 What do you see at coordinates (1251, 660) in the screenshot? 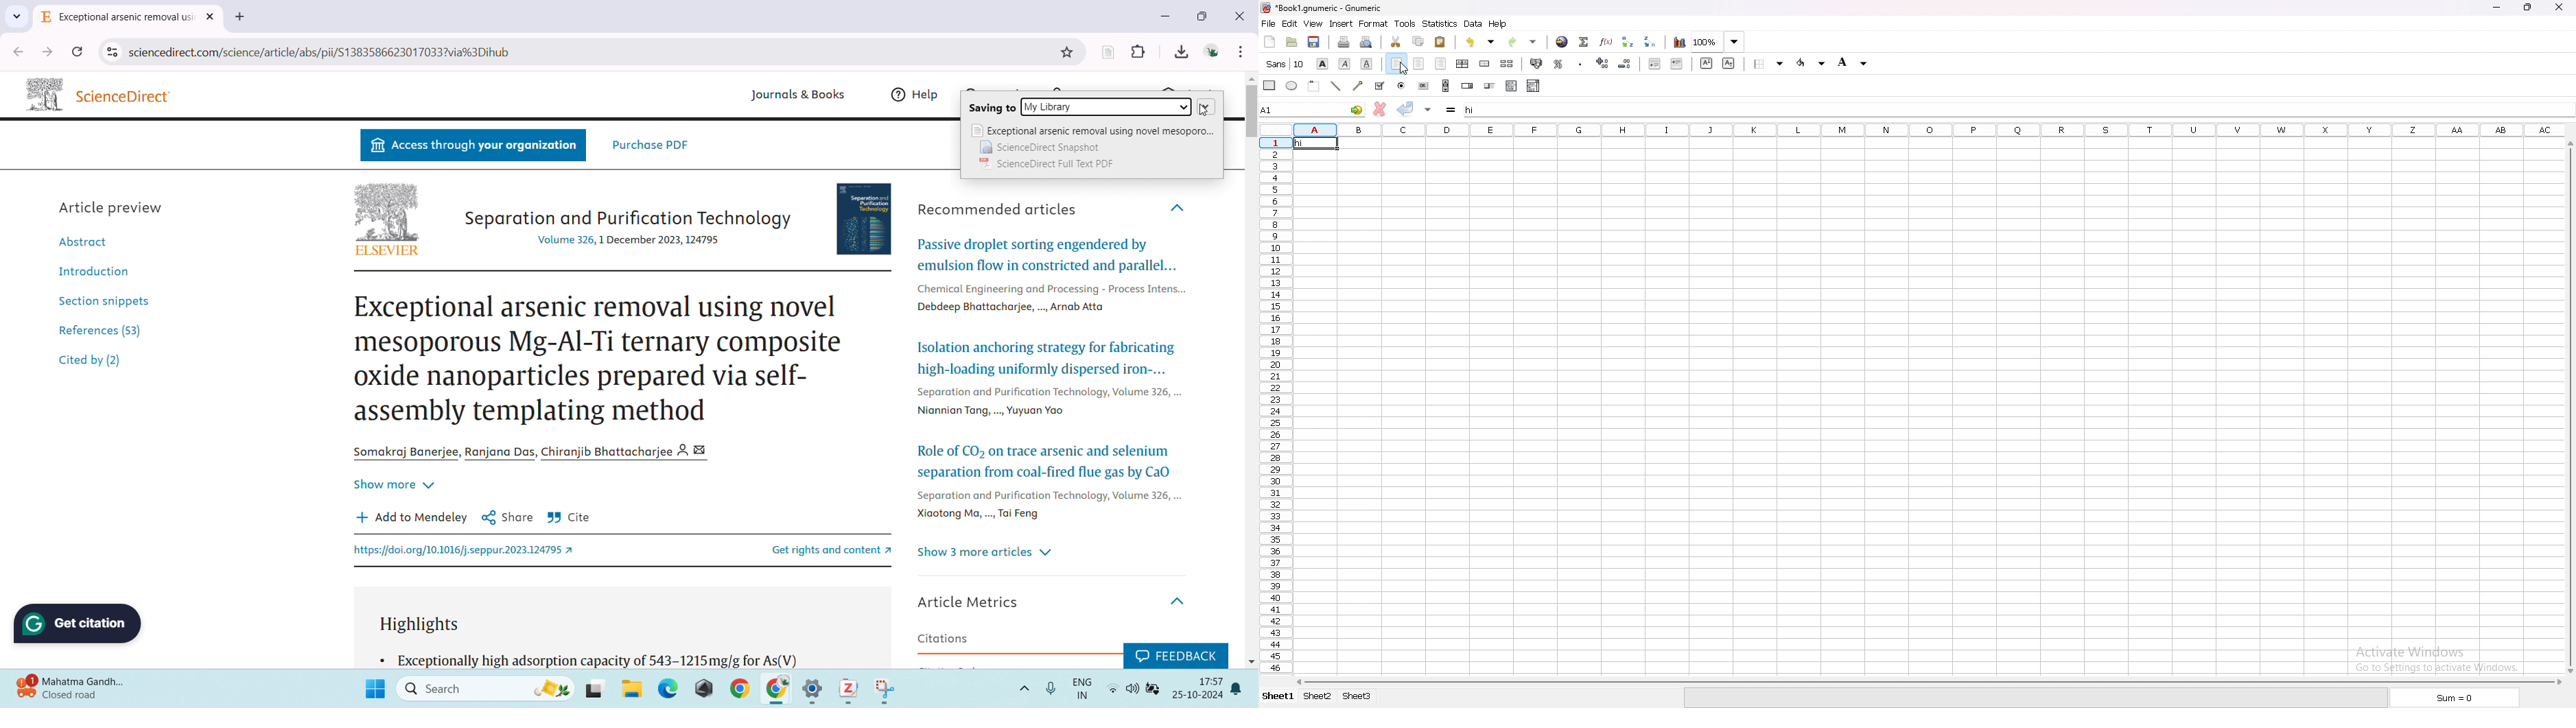
I see `scroll down` at bounding box center [1251, 660].